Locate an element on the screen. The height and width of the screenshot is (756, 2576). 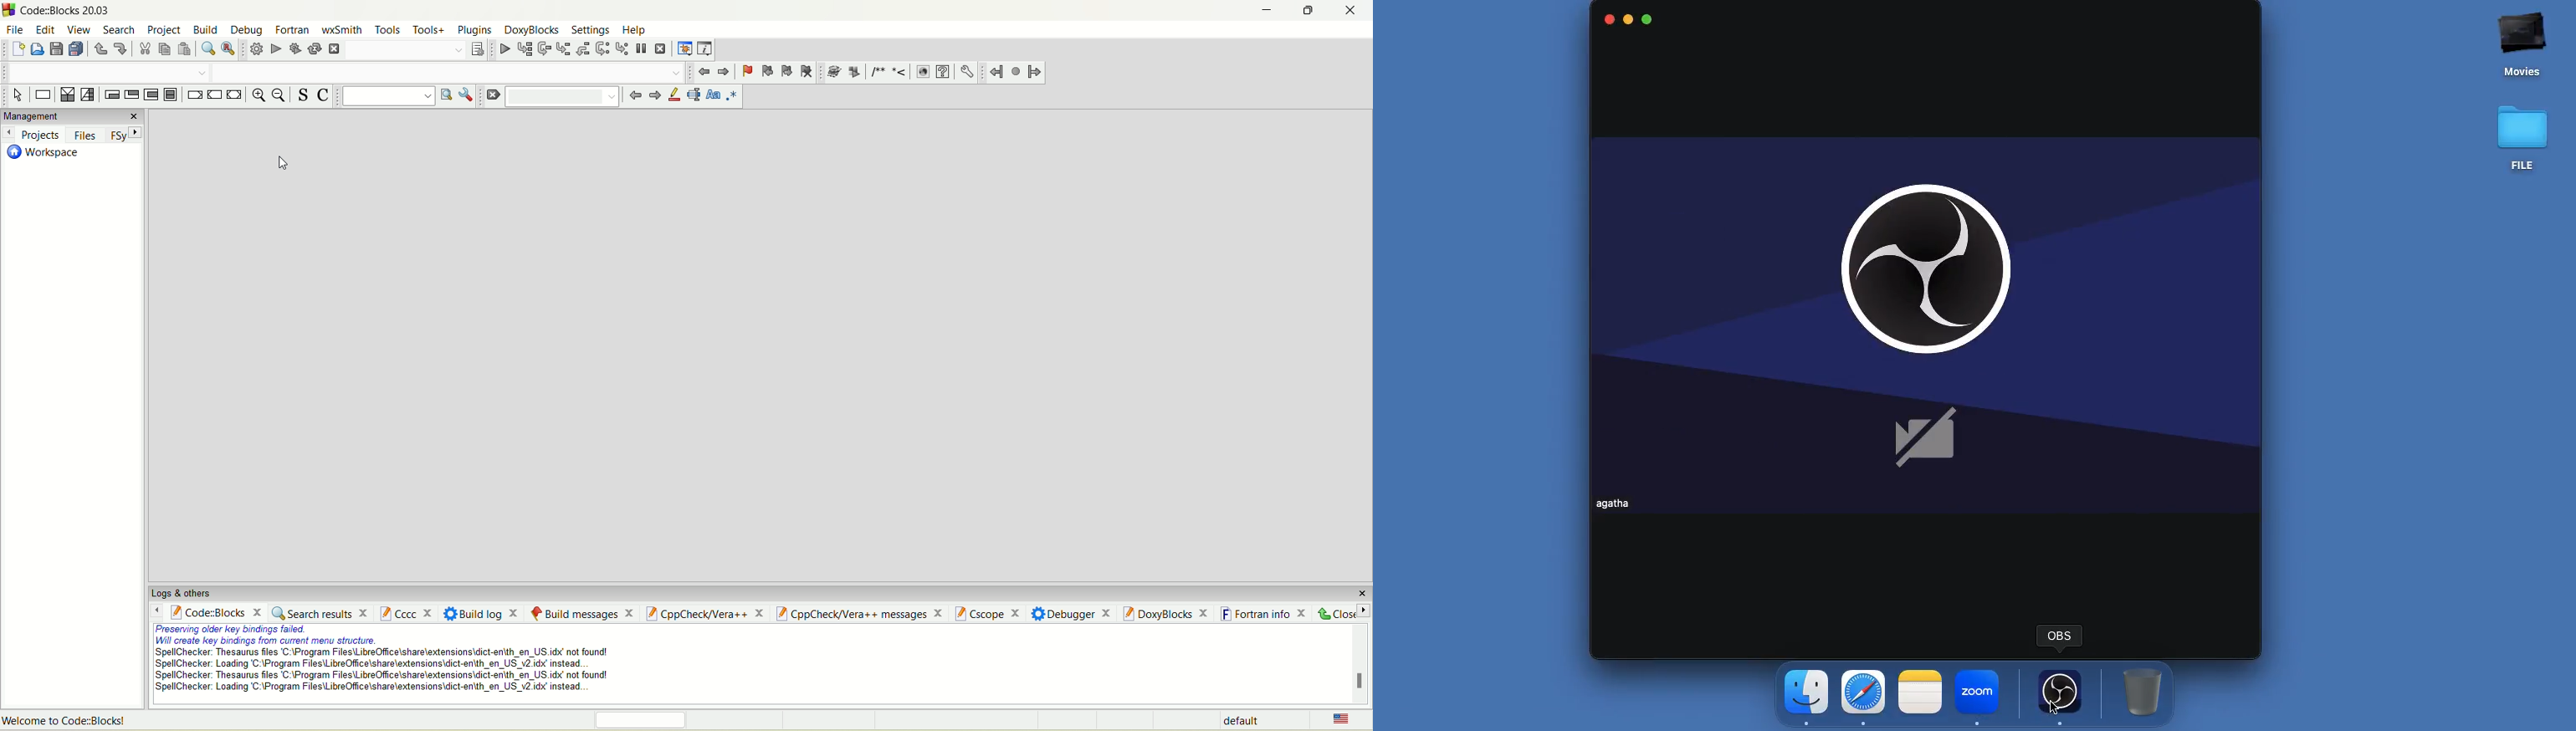
Search is located at coordinates (401, 50).